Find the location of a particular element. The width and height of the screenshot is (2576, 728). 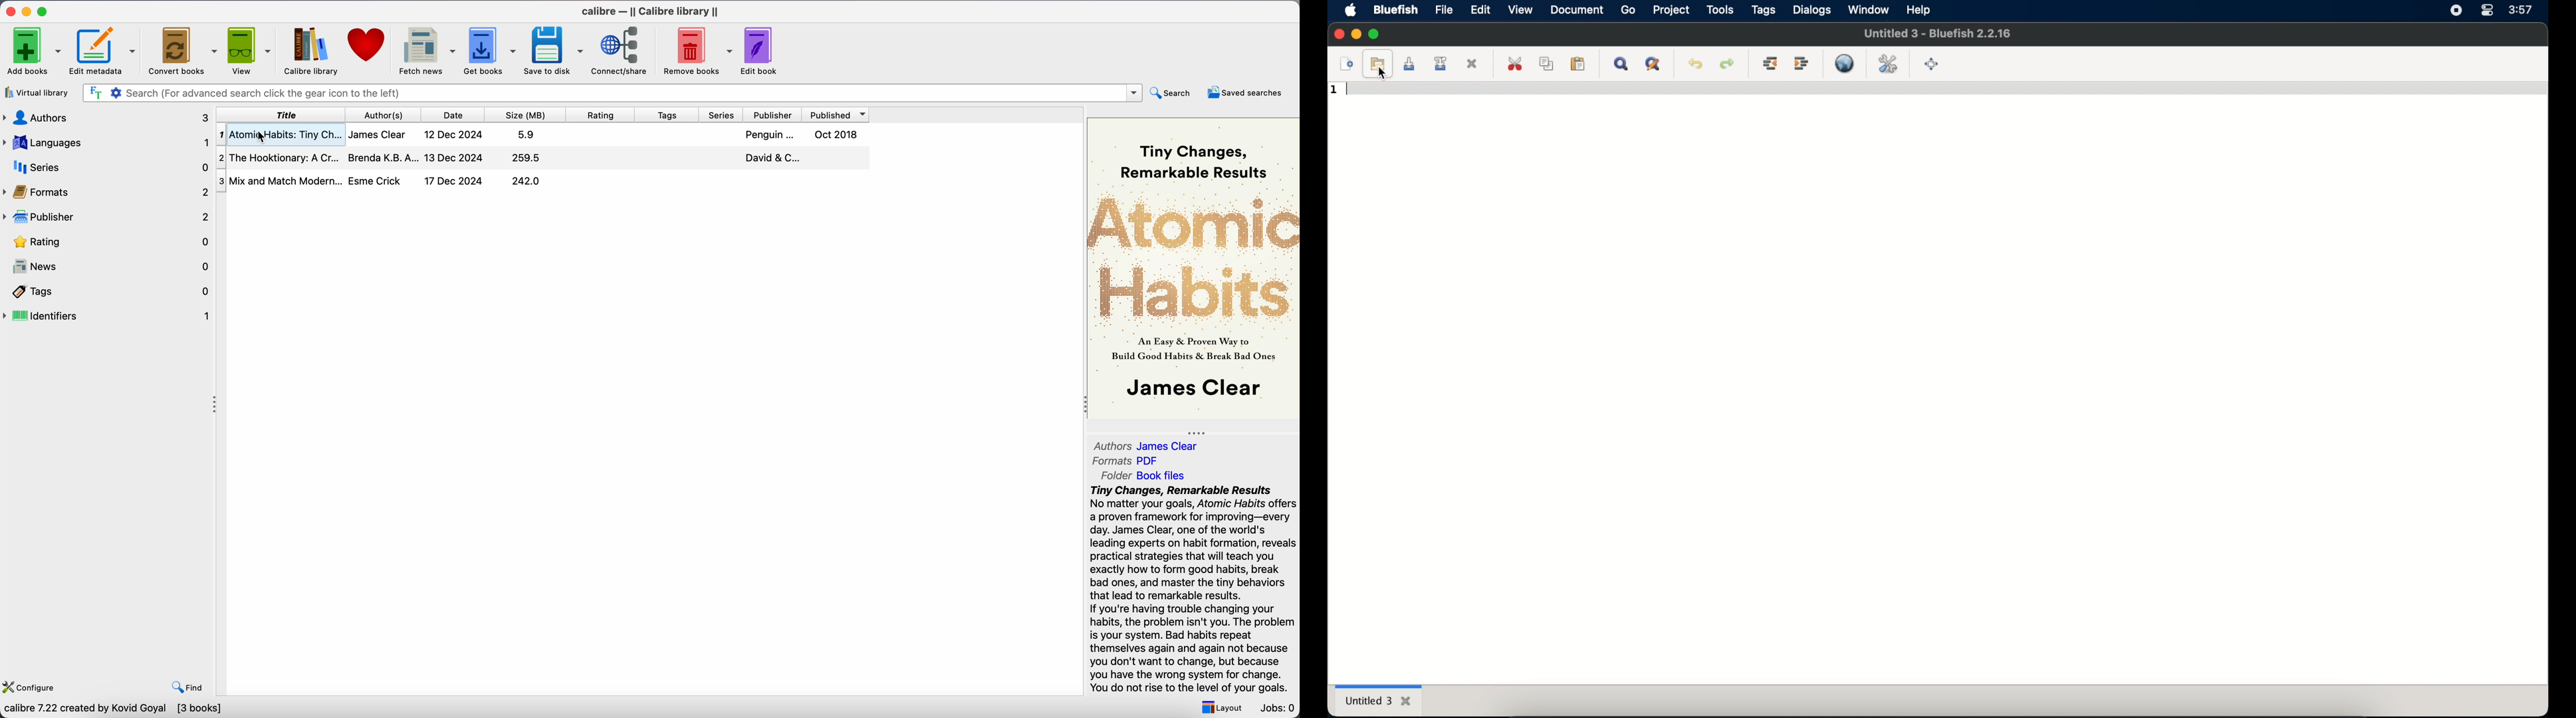

tags is located at coordinates (667, 115).